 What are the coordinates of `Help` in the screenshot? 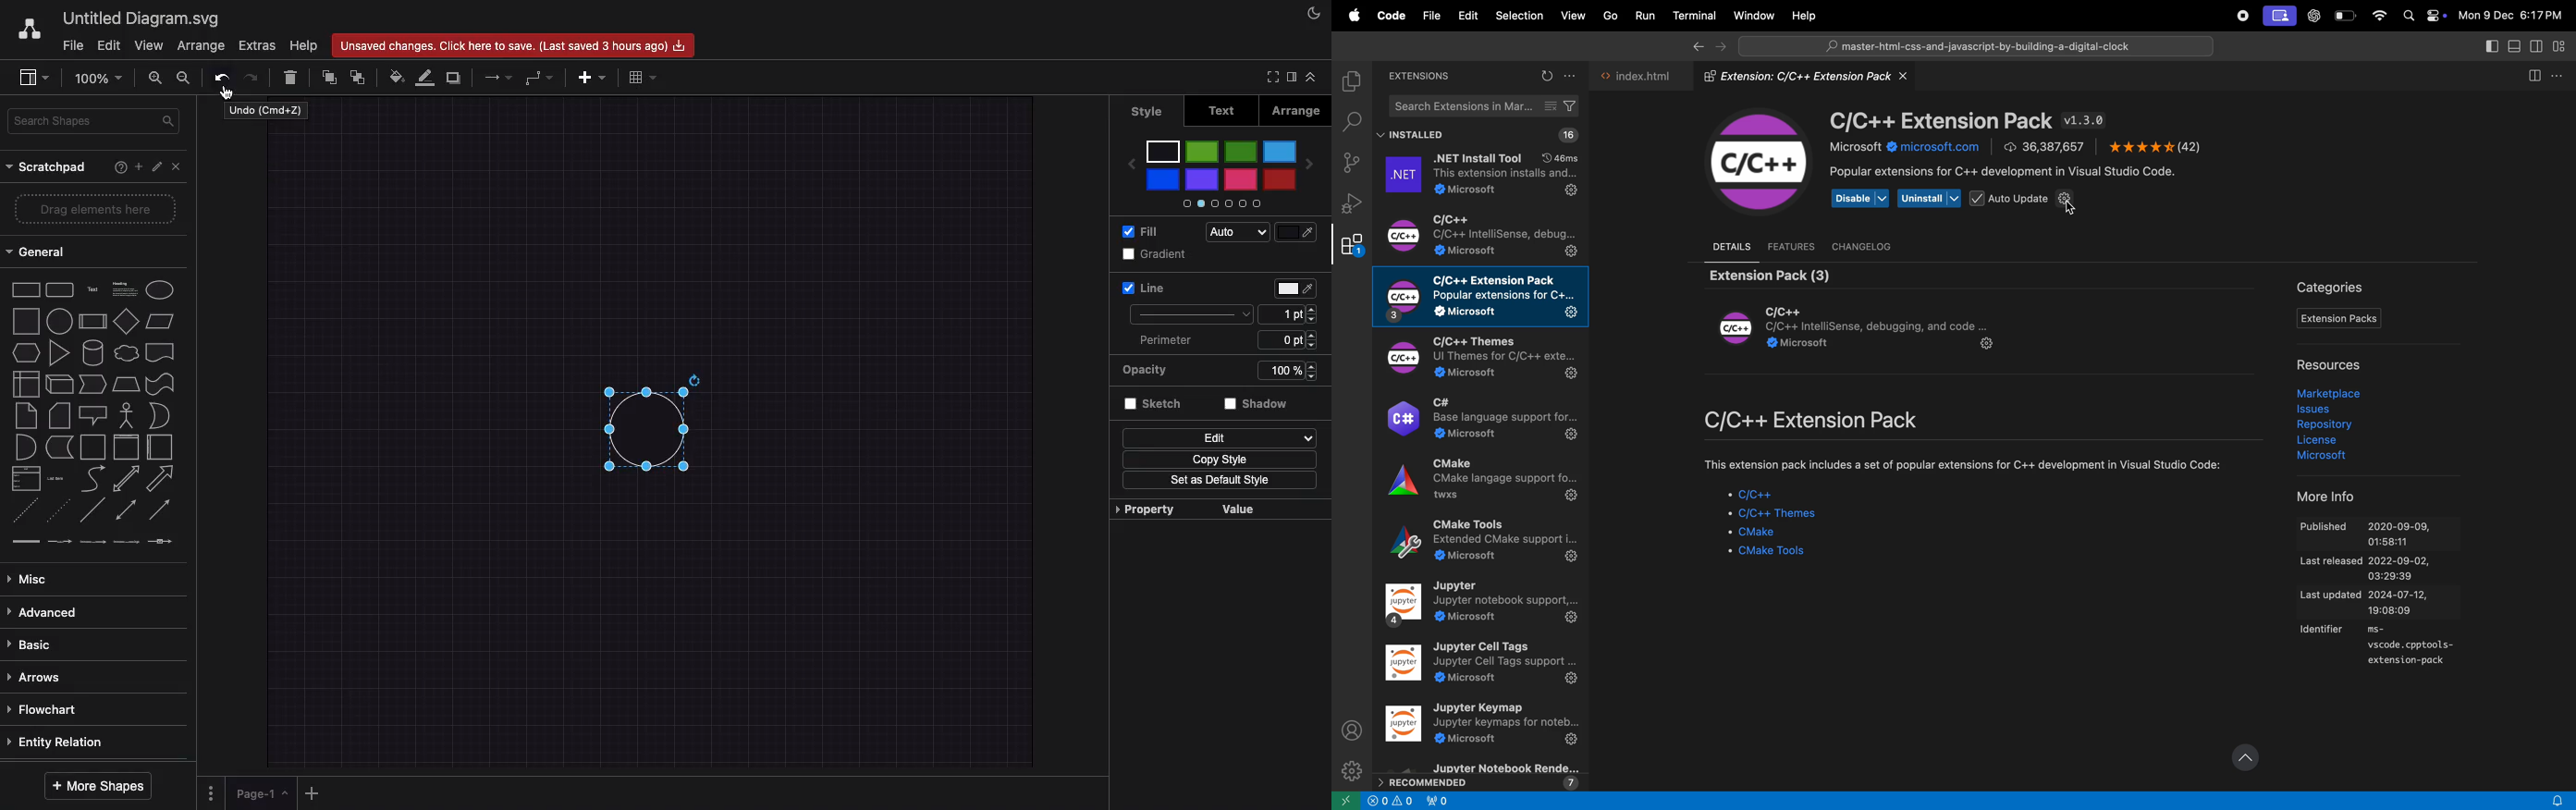 It's located at (117, 169).